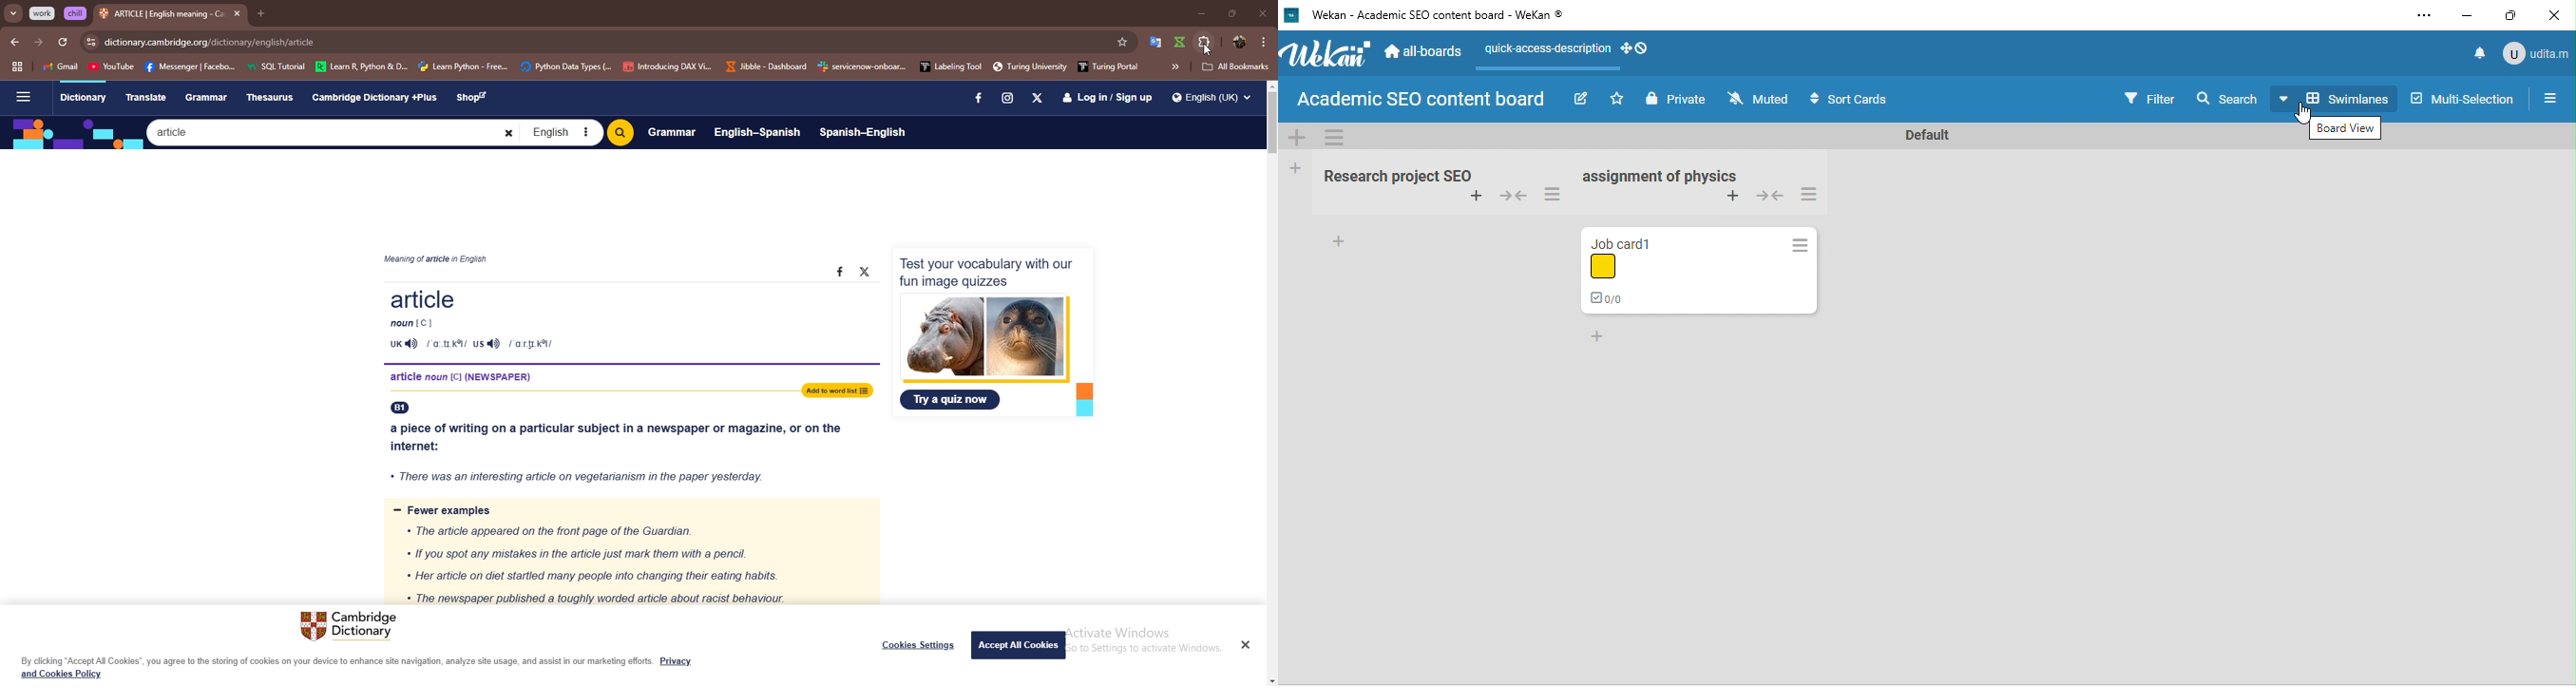 This screenshot has height=700, width=2576. What do you see at coordinates (83, 99) in the screenshot?
I see `Dictionary` at bounding box center [83, 99].